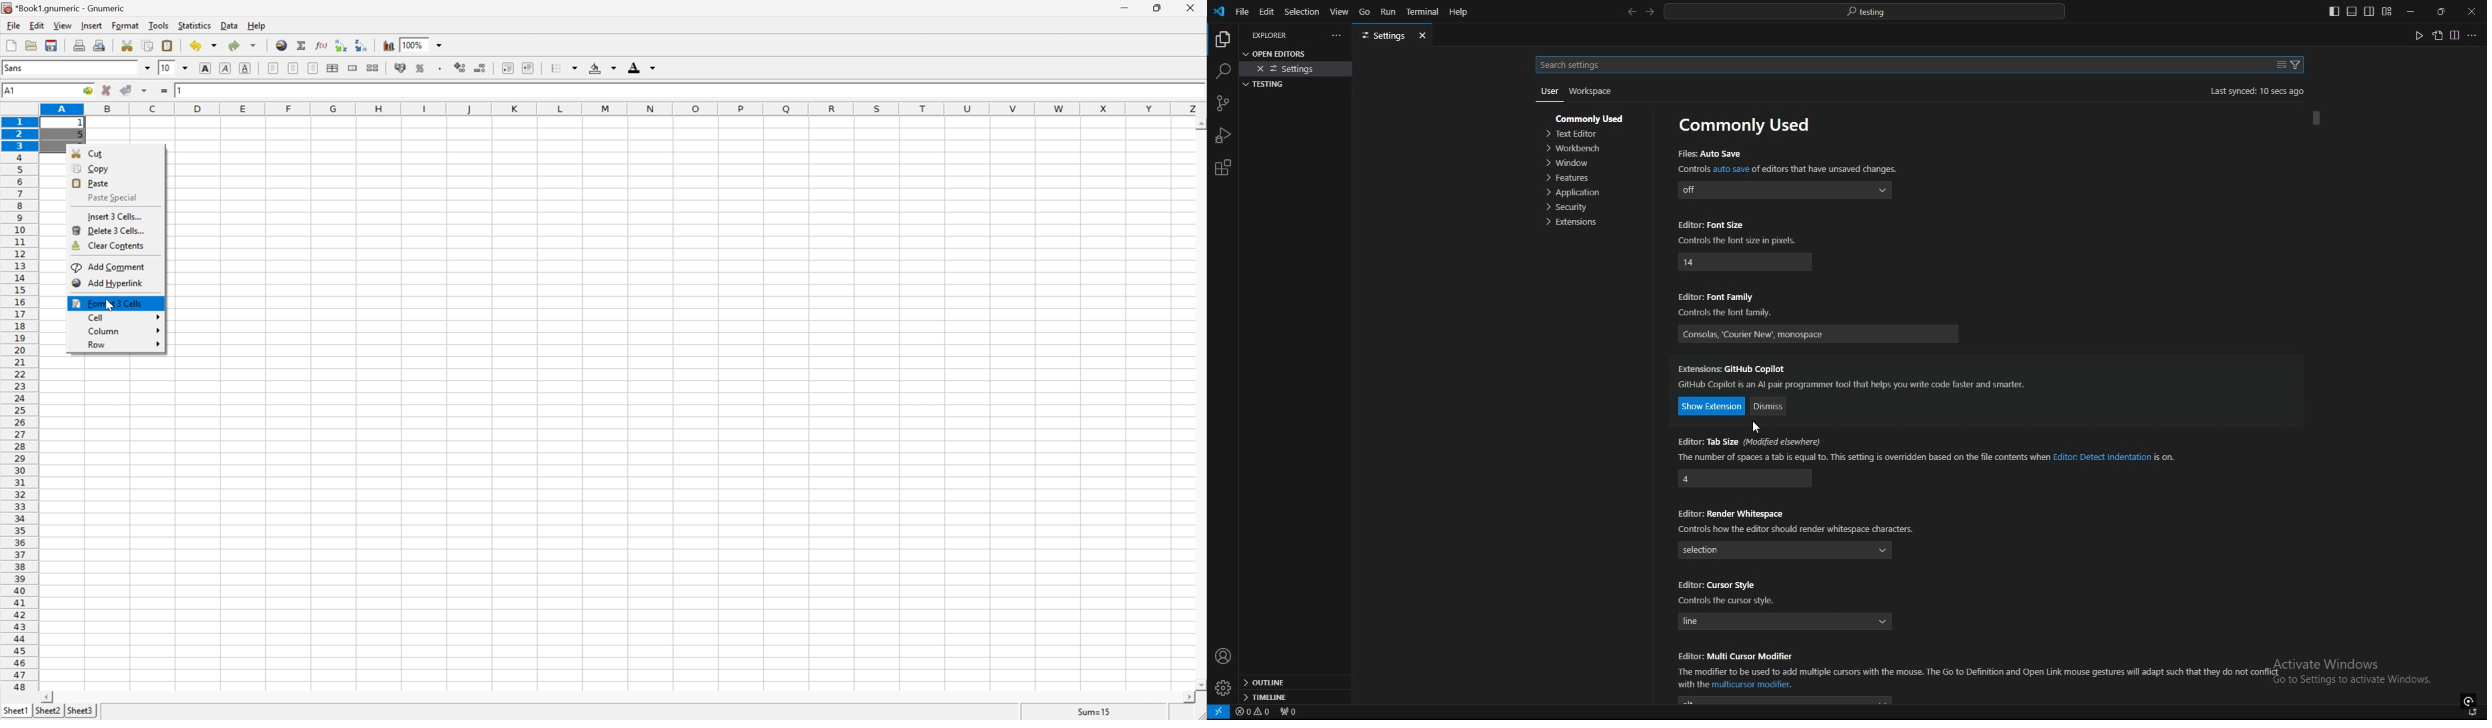 The height and width of the screenshot is (728, 2492). I want to click on view, so click(64, 25).